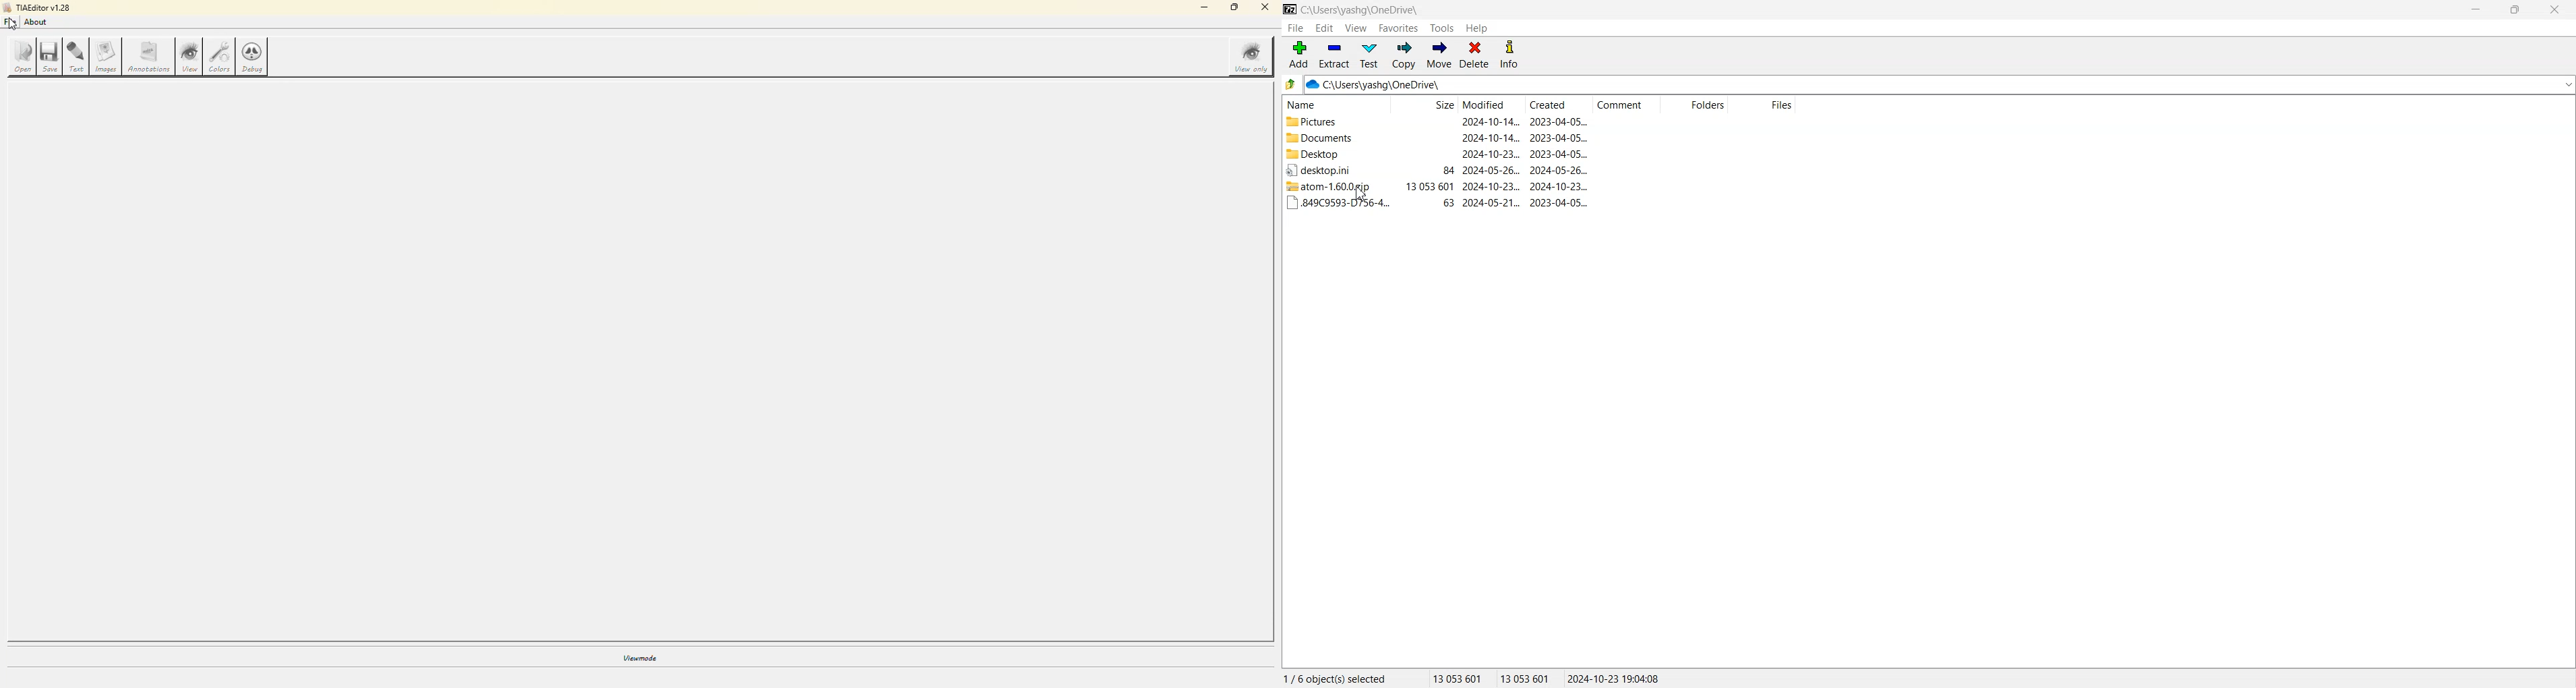 The height and width of the screenshot is (700, 2576). What do you see at coordinates (1491, 153) in the screenshot?
I see `2024-10-23` at bounding box center [1491, 153].